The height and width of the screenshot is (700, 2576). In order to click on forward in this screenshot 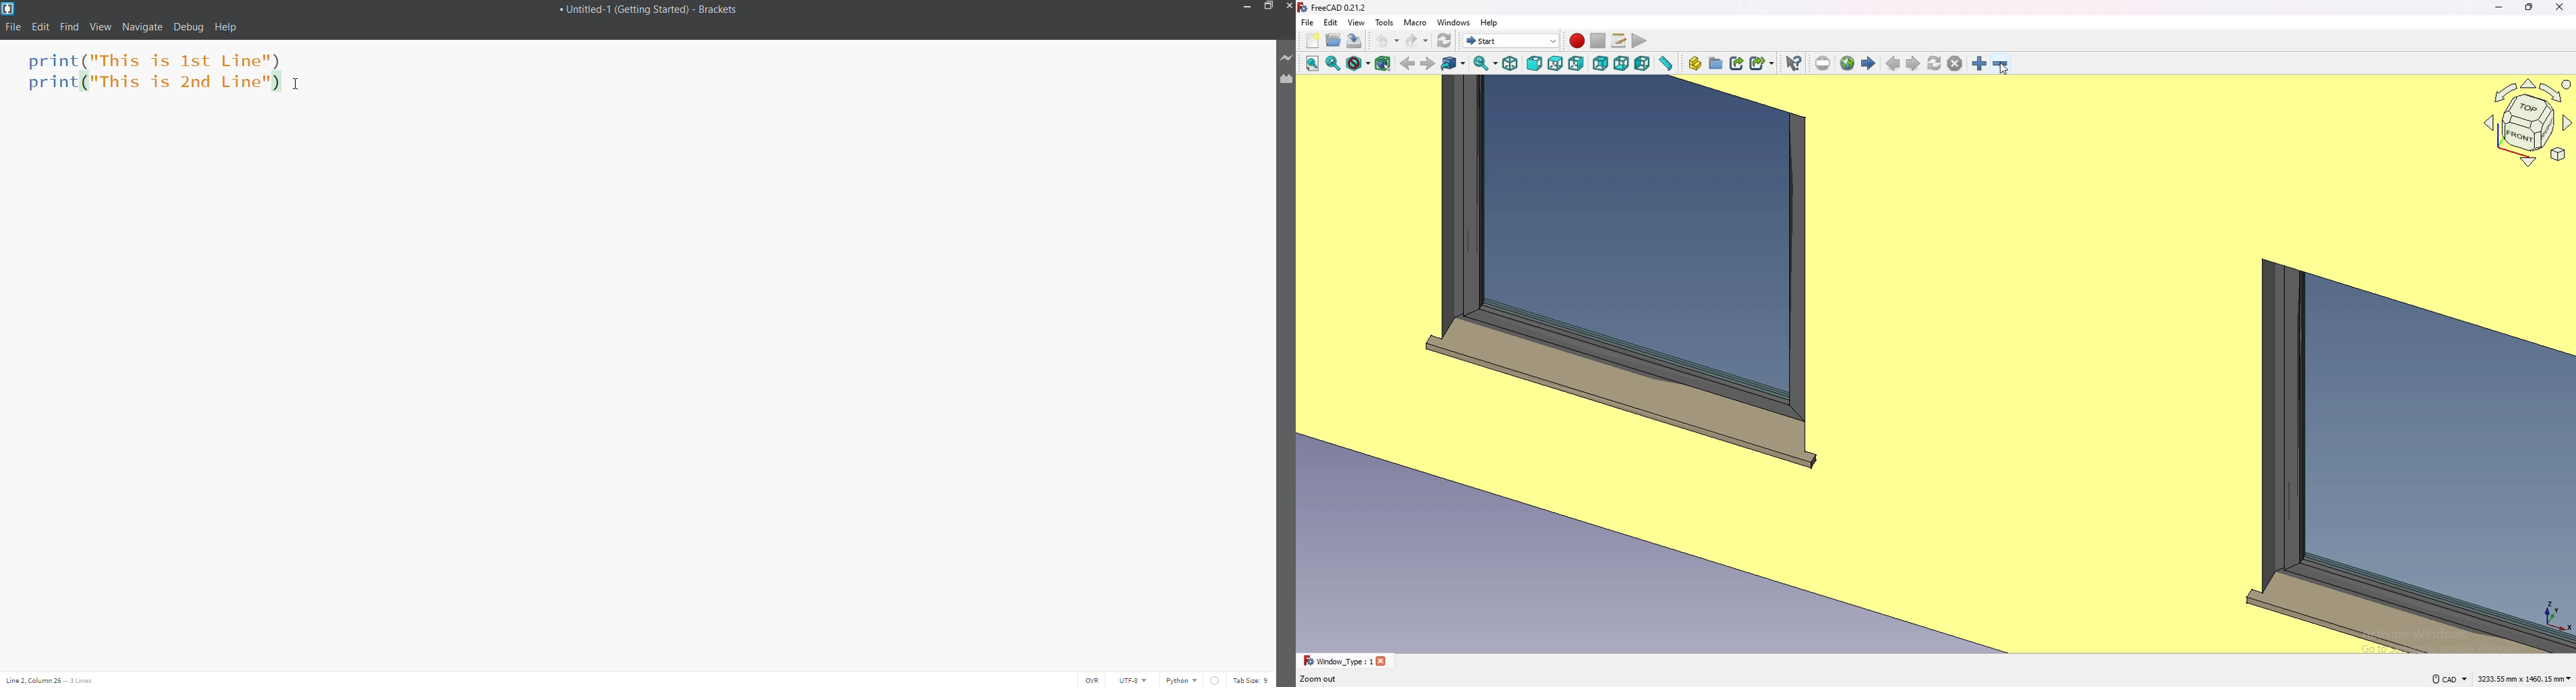, I will do `click(1428, 63)`.